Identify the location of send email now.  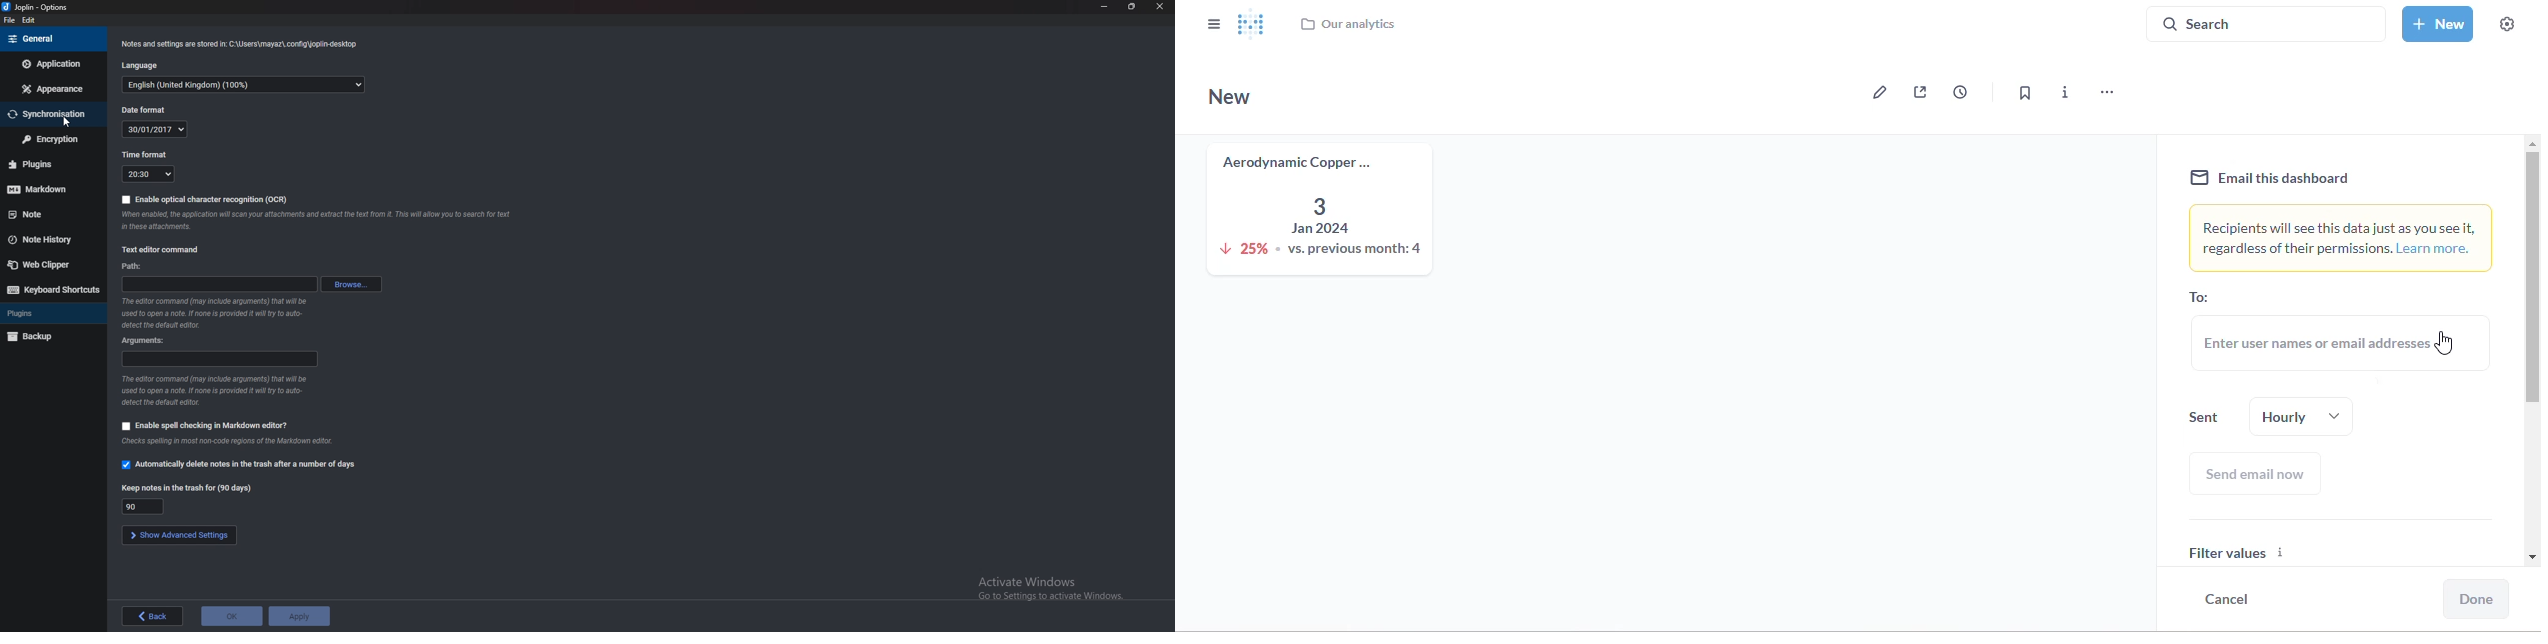
(2257, 474).